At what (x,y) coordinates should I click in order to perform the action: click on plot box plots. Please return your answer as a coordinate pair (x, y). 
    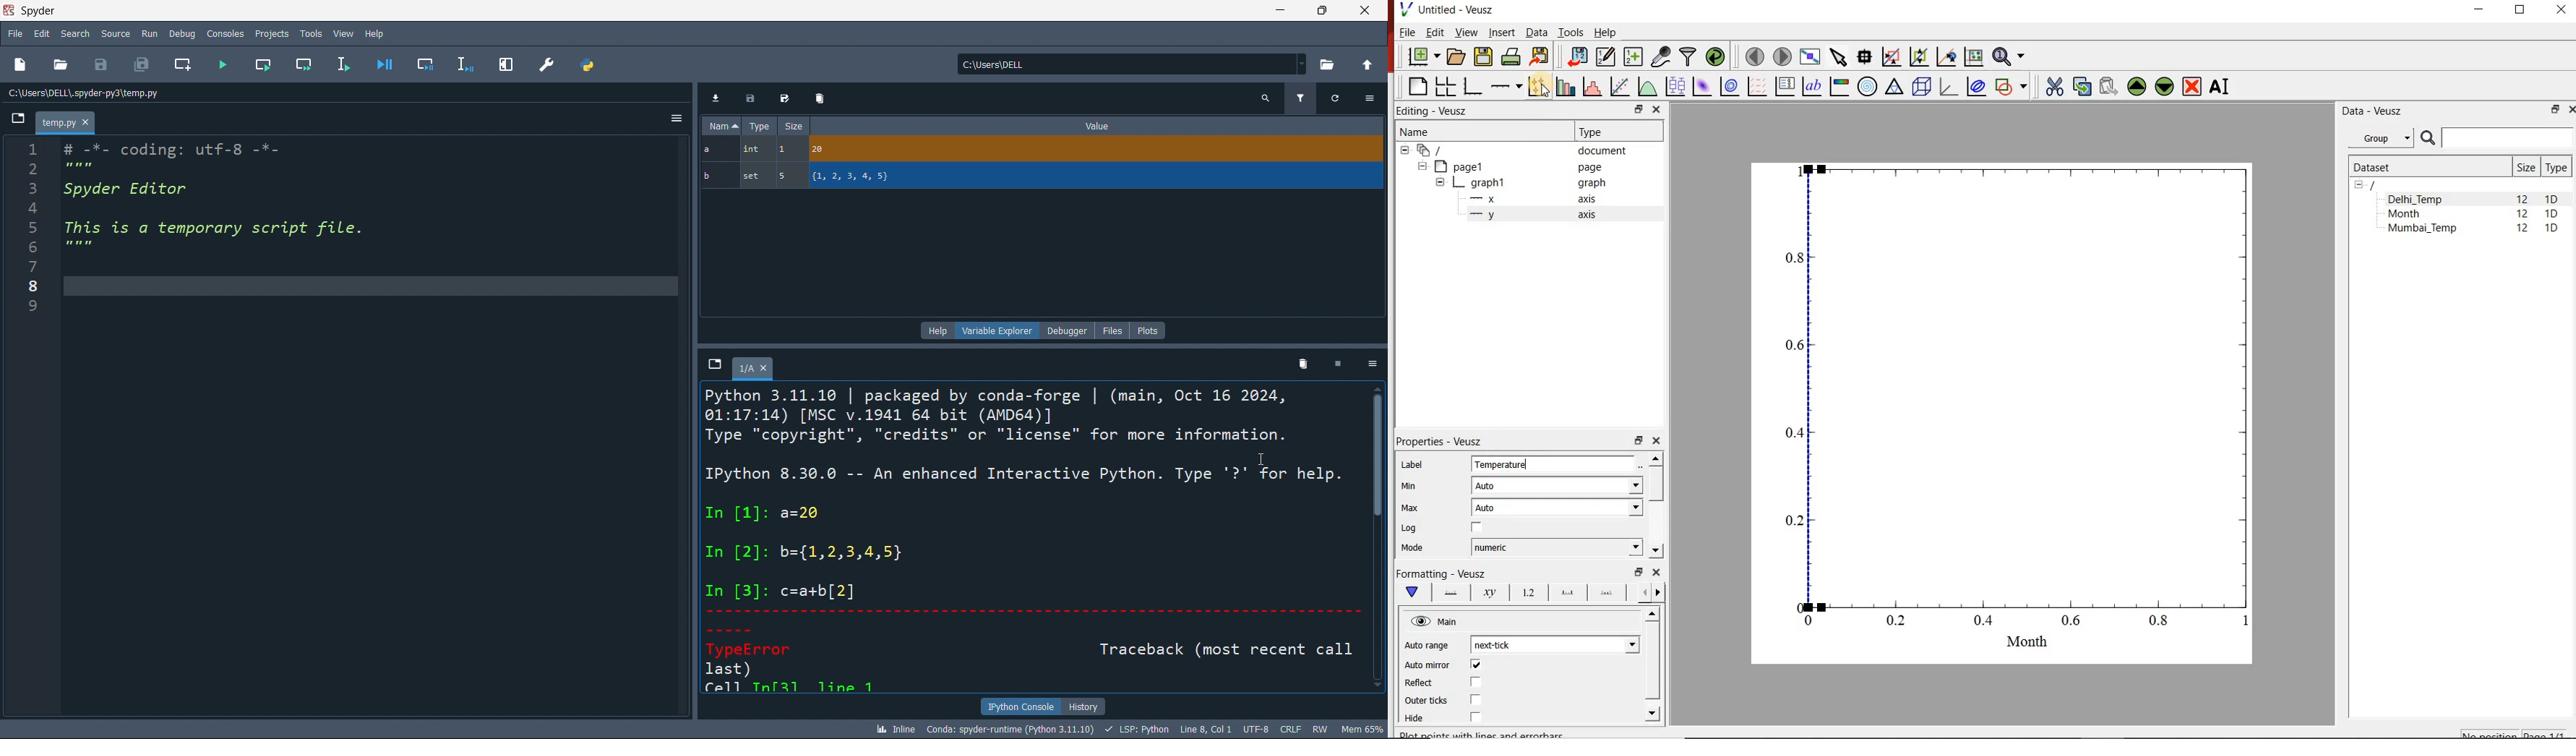
    Looking at the image, I should click on (1675, 86).